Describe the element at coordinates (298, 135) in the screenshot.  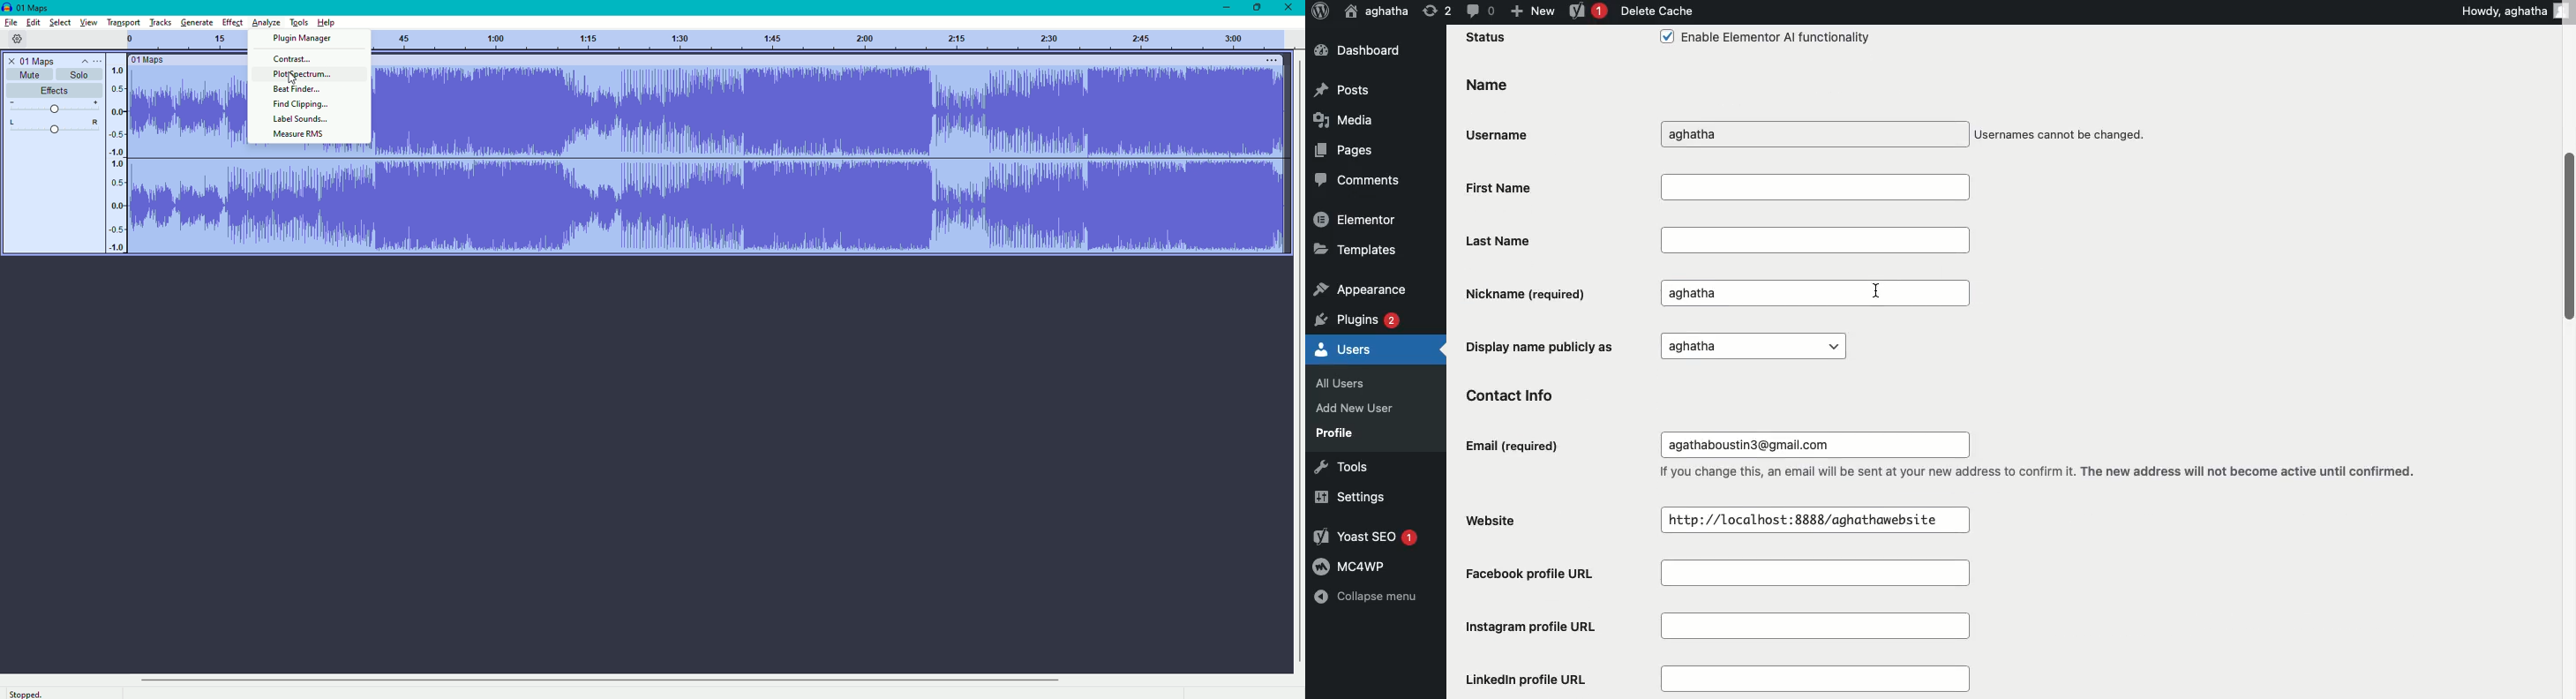
I see `Measure RMS` at that location.